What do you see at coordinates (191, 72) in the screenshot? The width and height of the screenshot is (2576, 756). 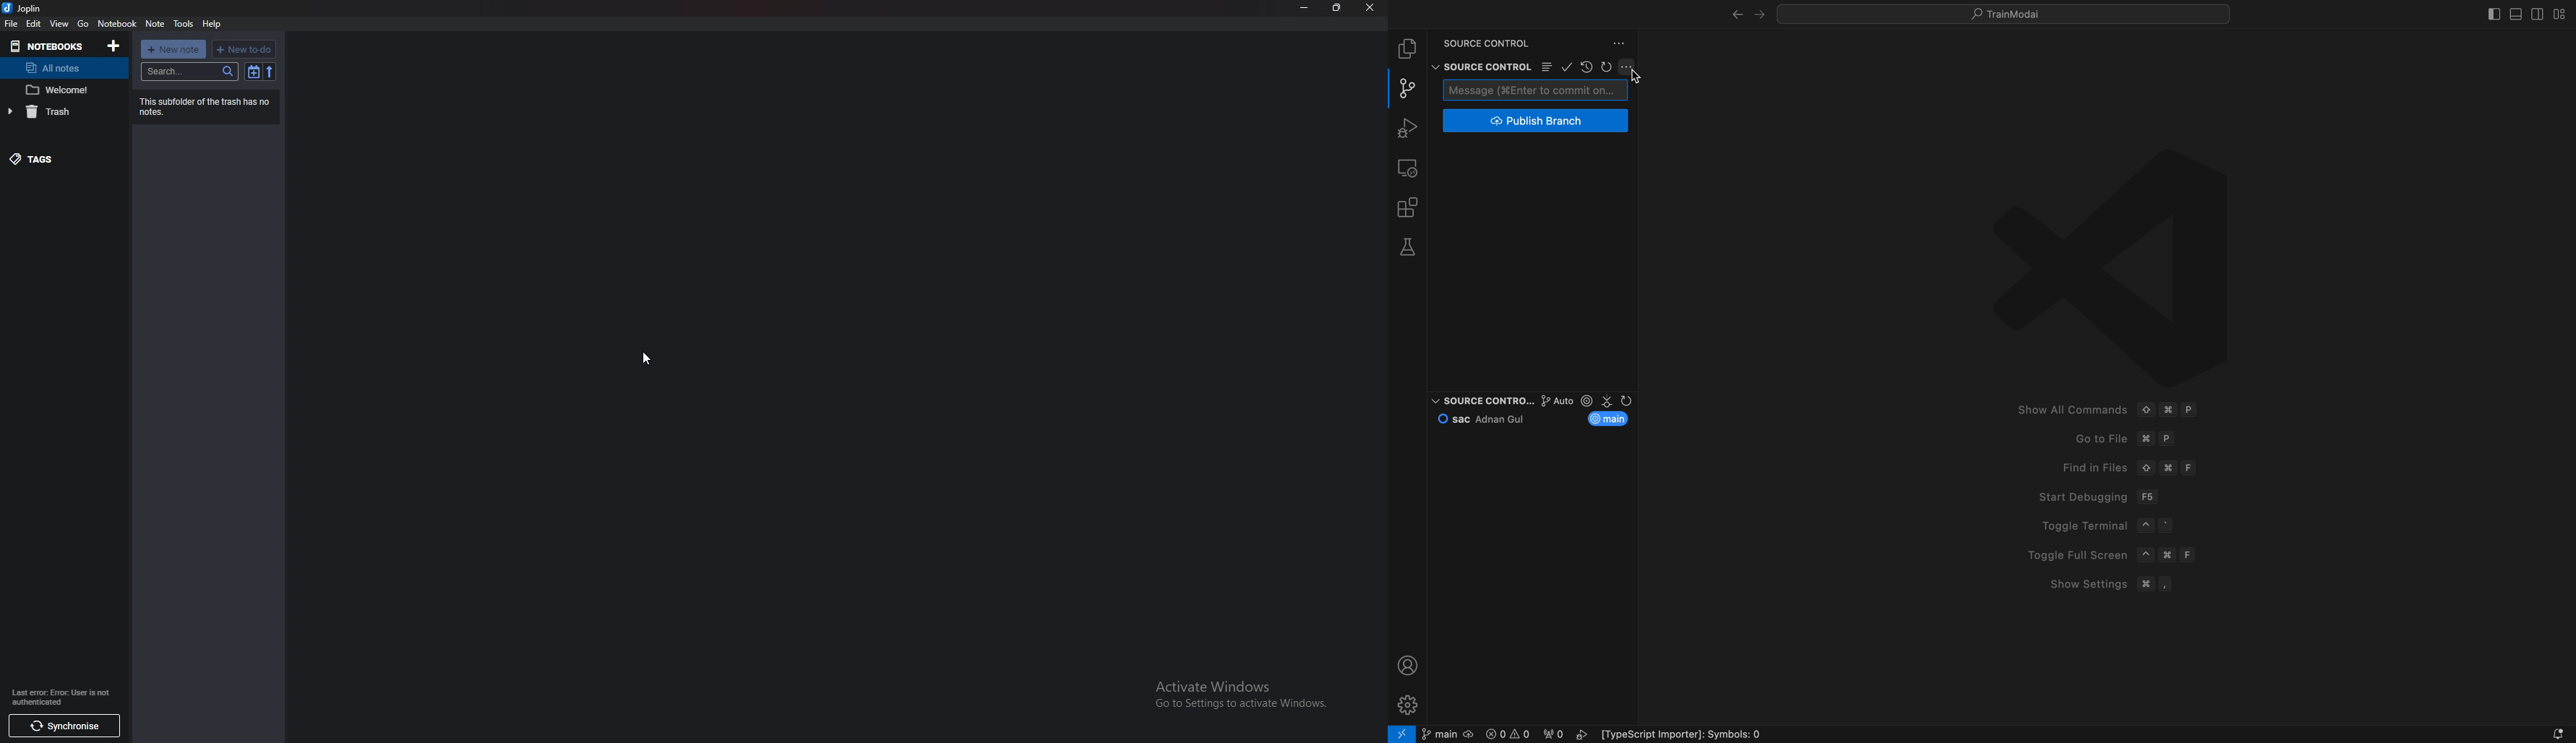 I see `search` at bounding box center [191, 72].